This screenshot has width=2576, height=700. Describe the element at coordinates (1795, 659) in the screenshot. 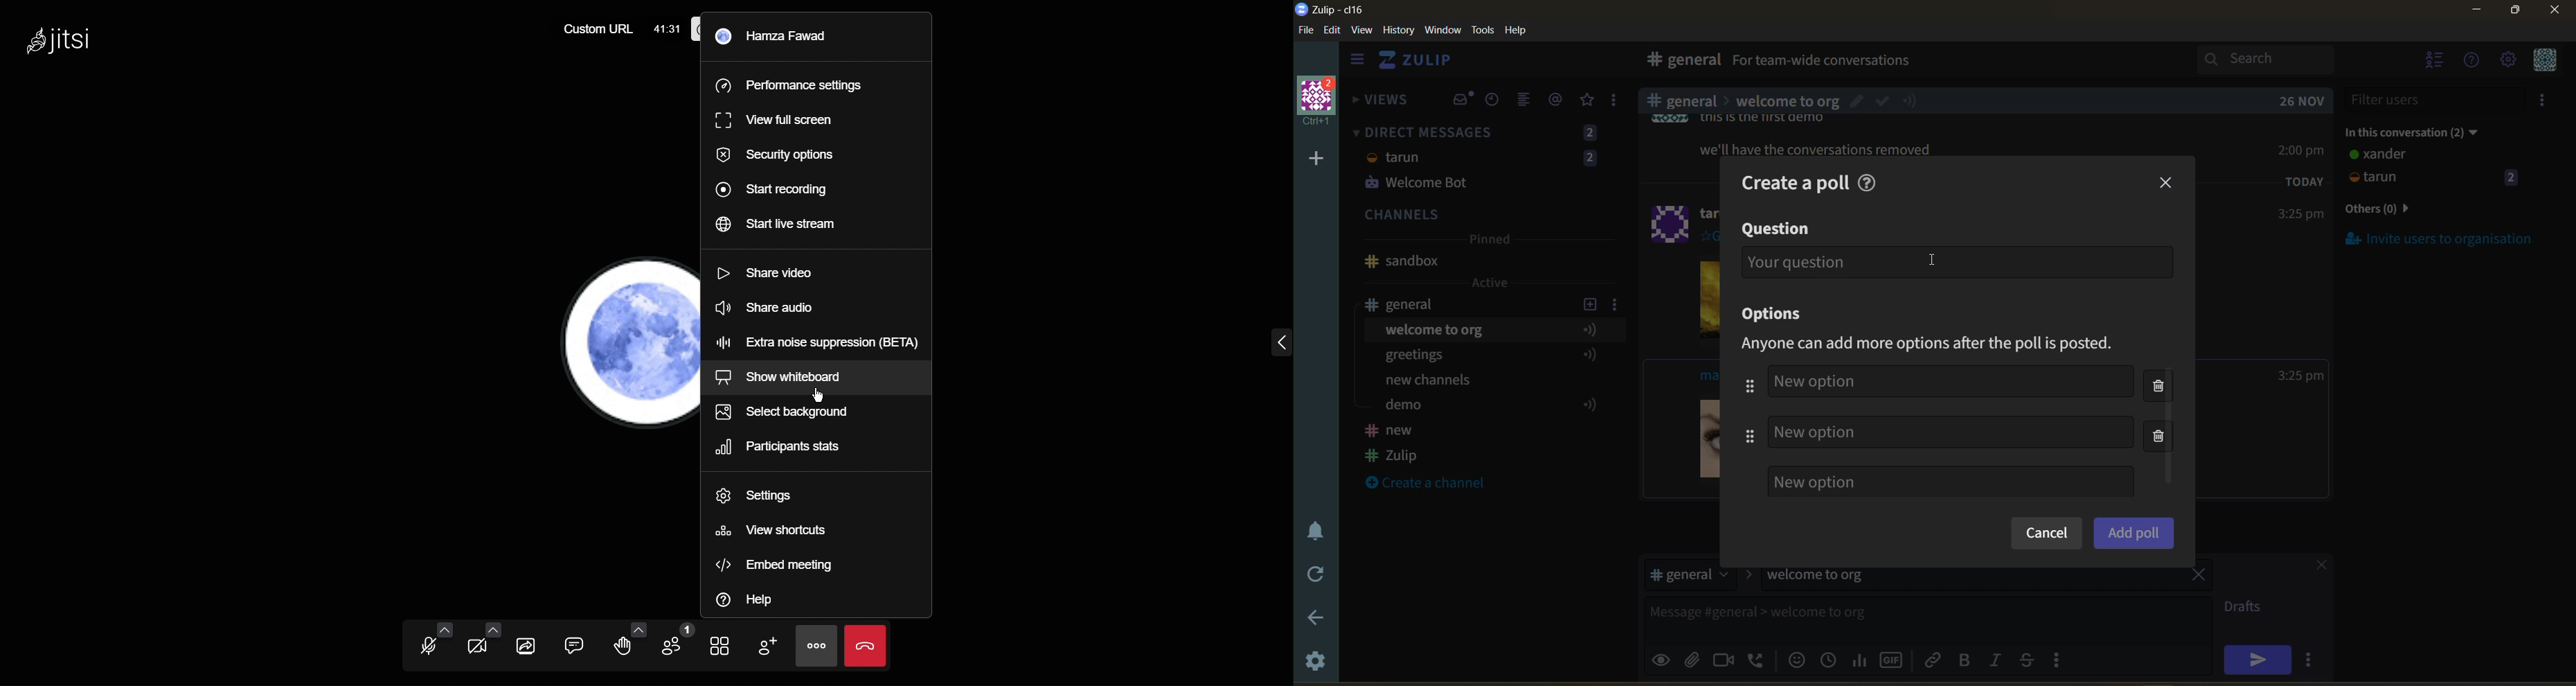

I see `add emoji` at that location.